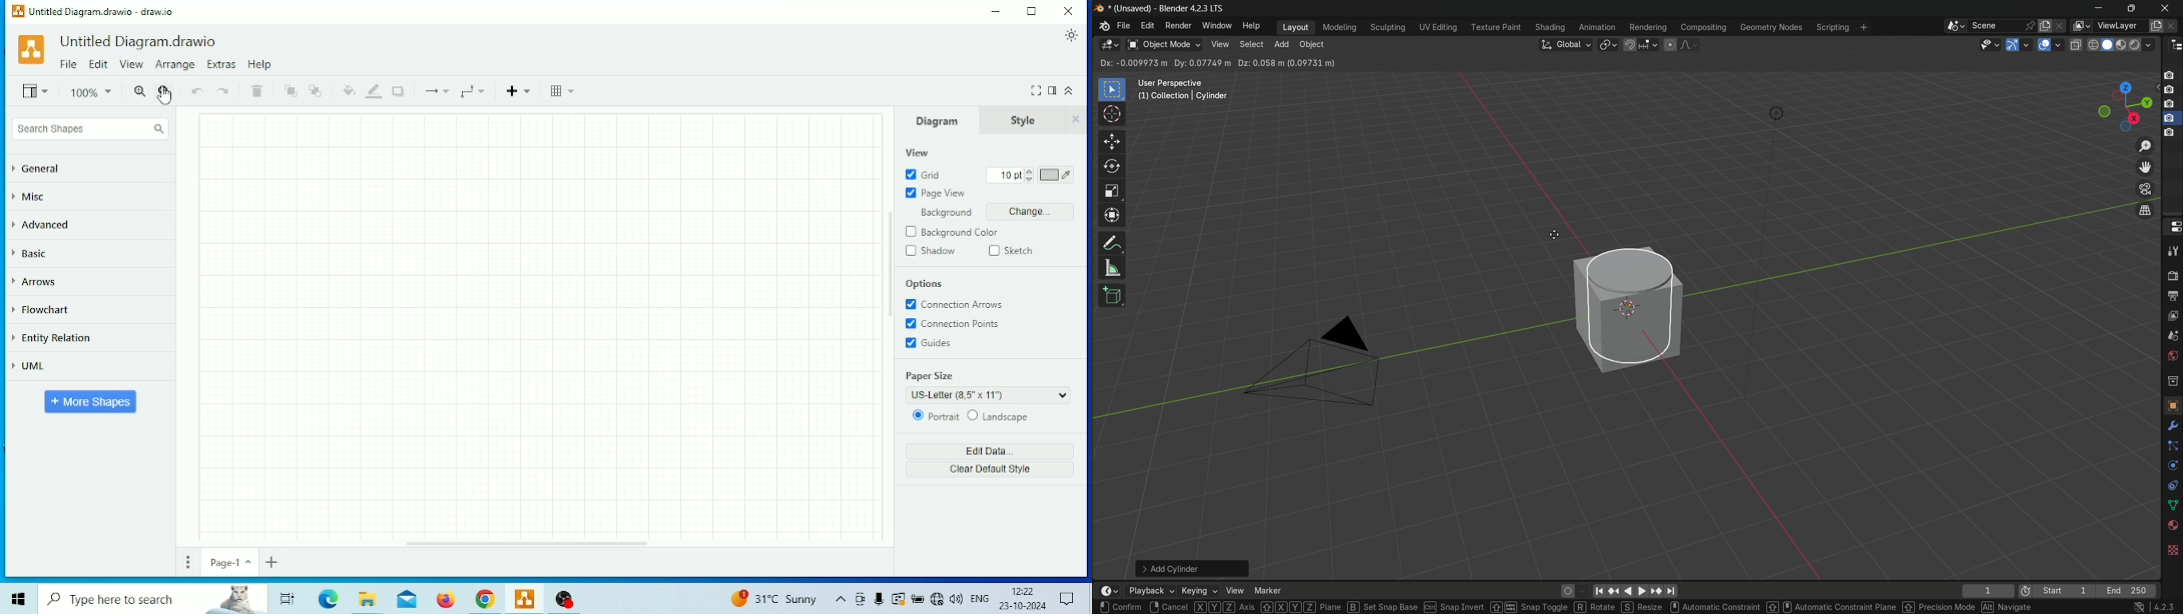 The height and width of the screenshot is (616, 2184). Describe the element at coordinates (930, 251) in the screenshot. I see `Shadow` at that location.